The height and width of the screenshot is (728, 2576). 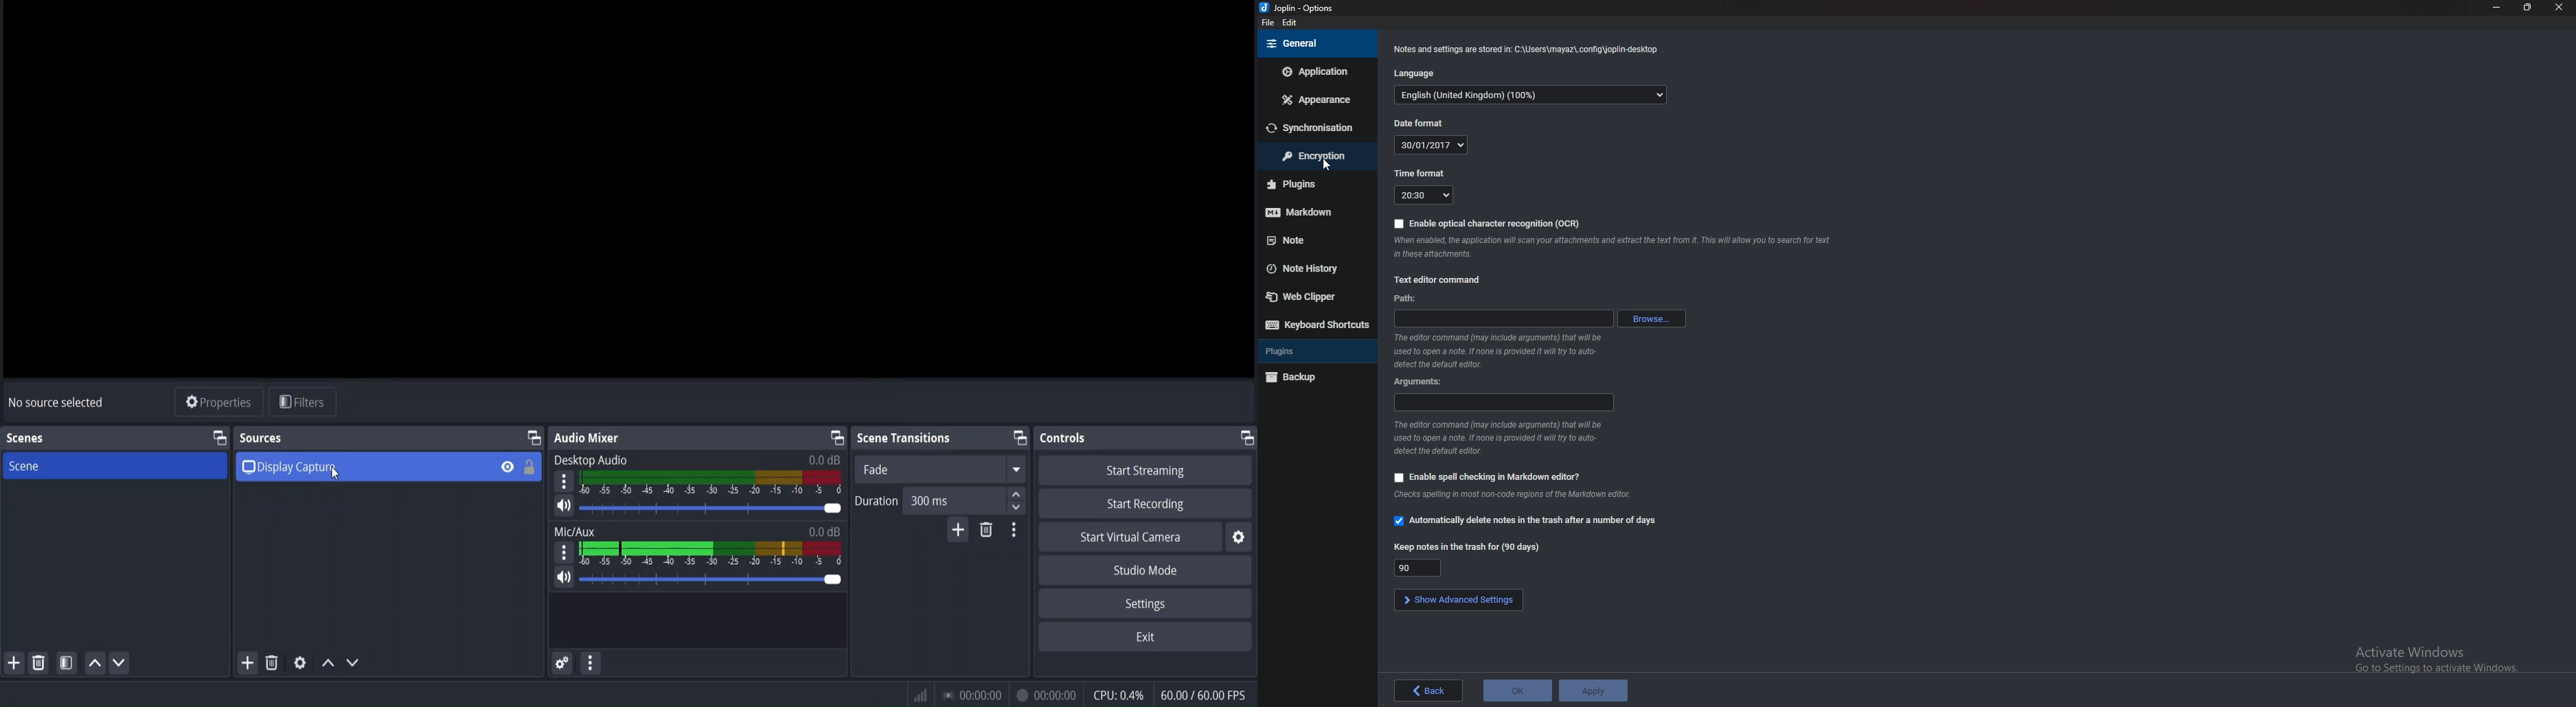 What do you see at coordinates (560, 662) in the screenshot?
I see `advance audio properties` at bounding box center [560, 662].